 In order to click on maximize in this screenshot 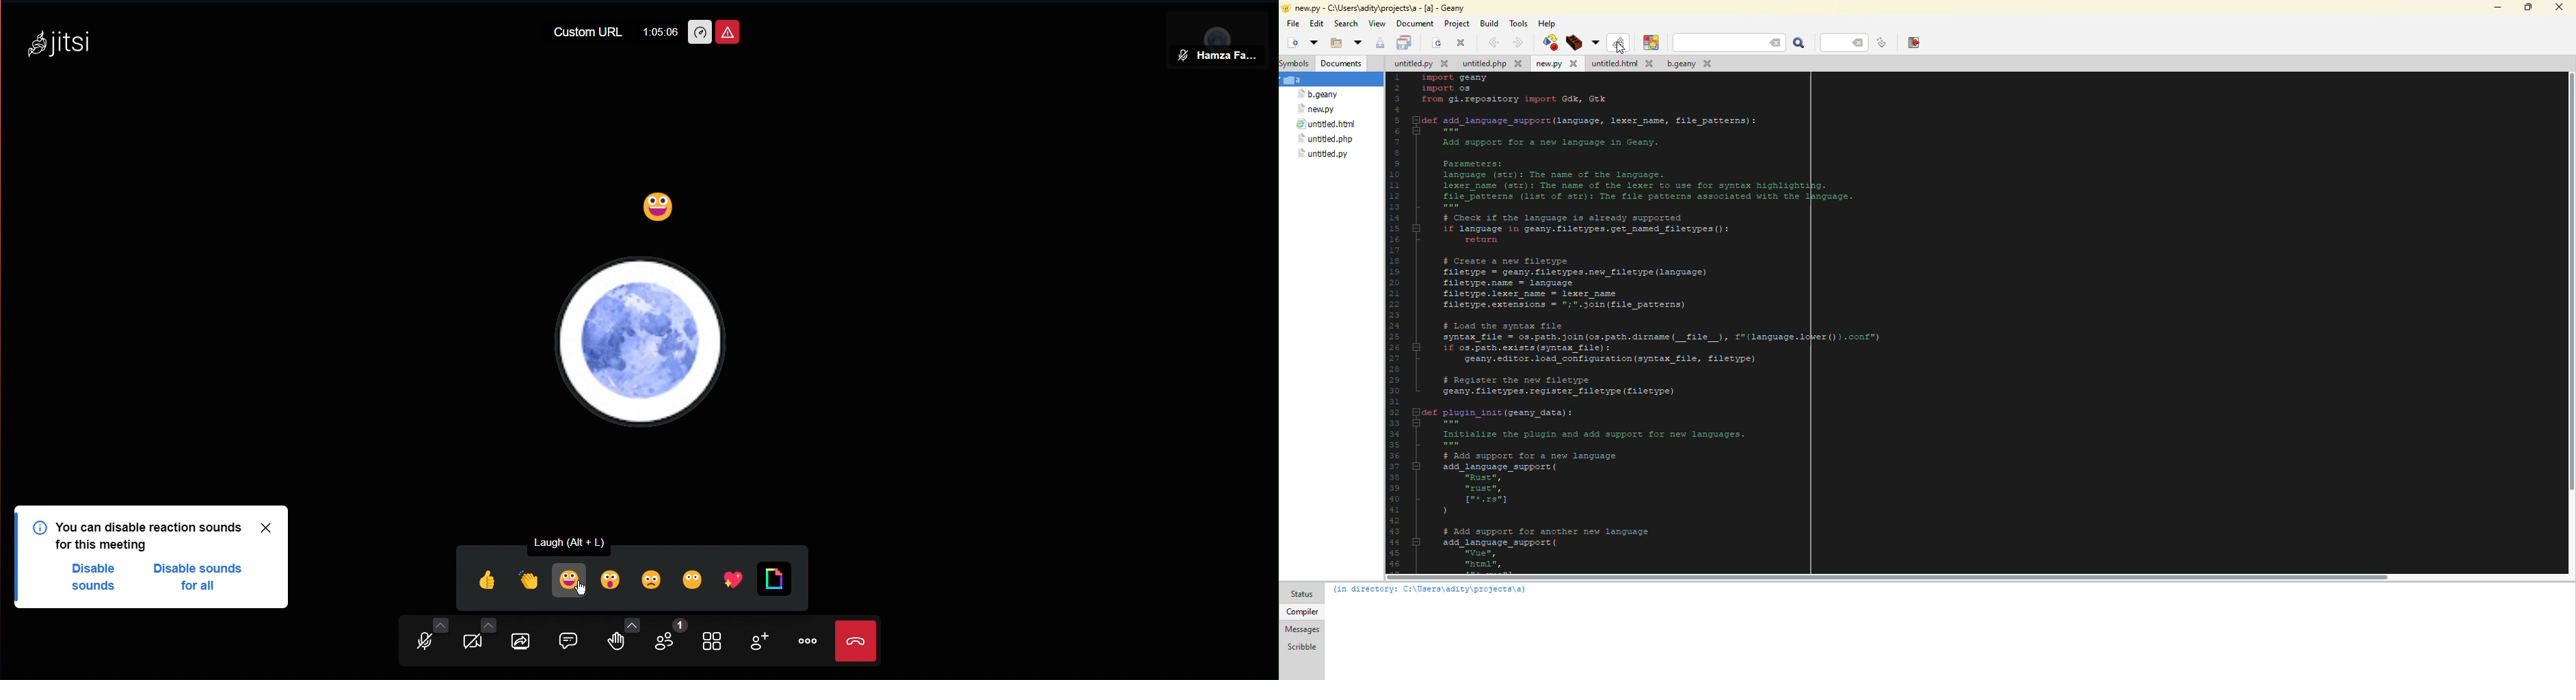, I will do `click(2525, 6)`.